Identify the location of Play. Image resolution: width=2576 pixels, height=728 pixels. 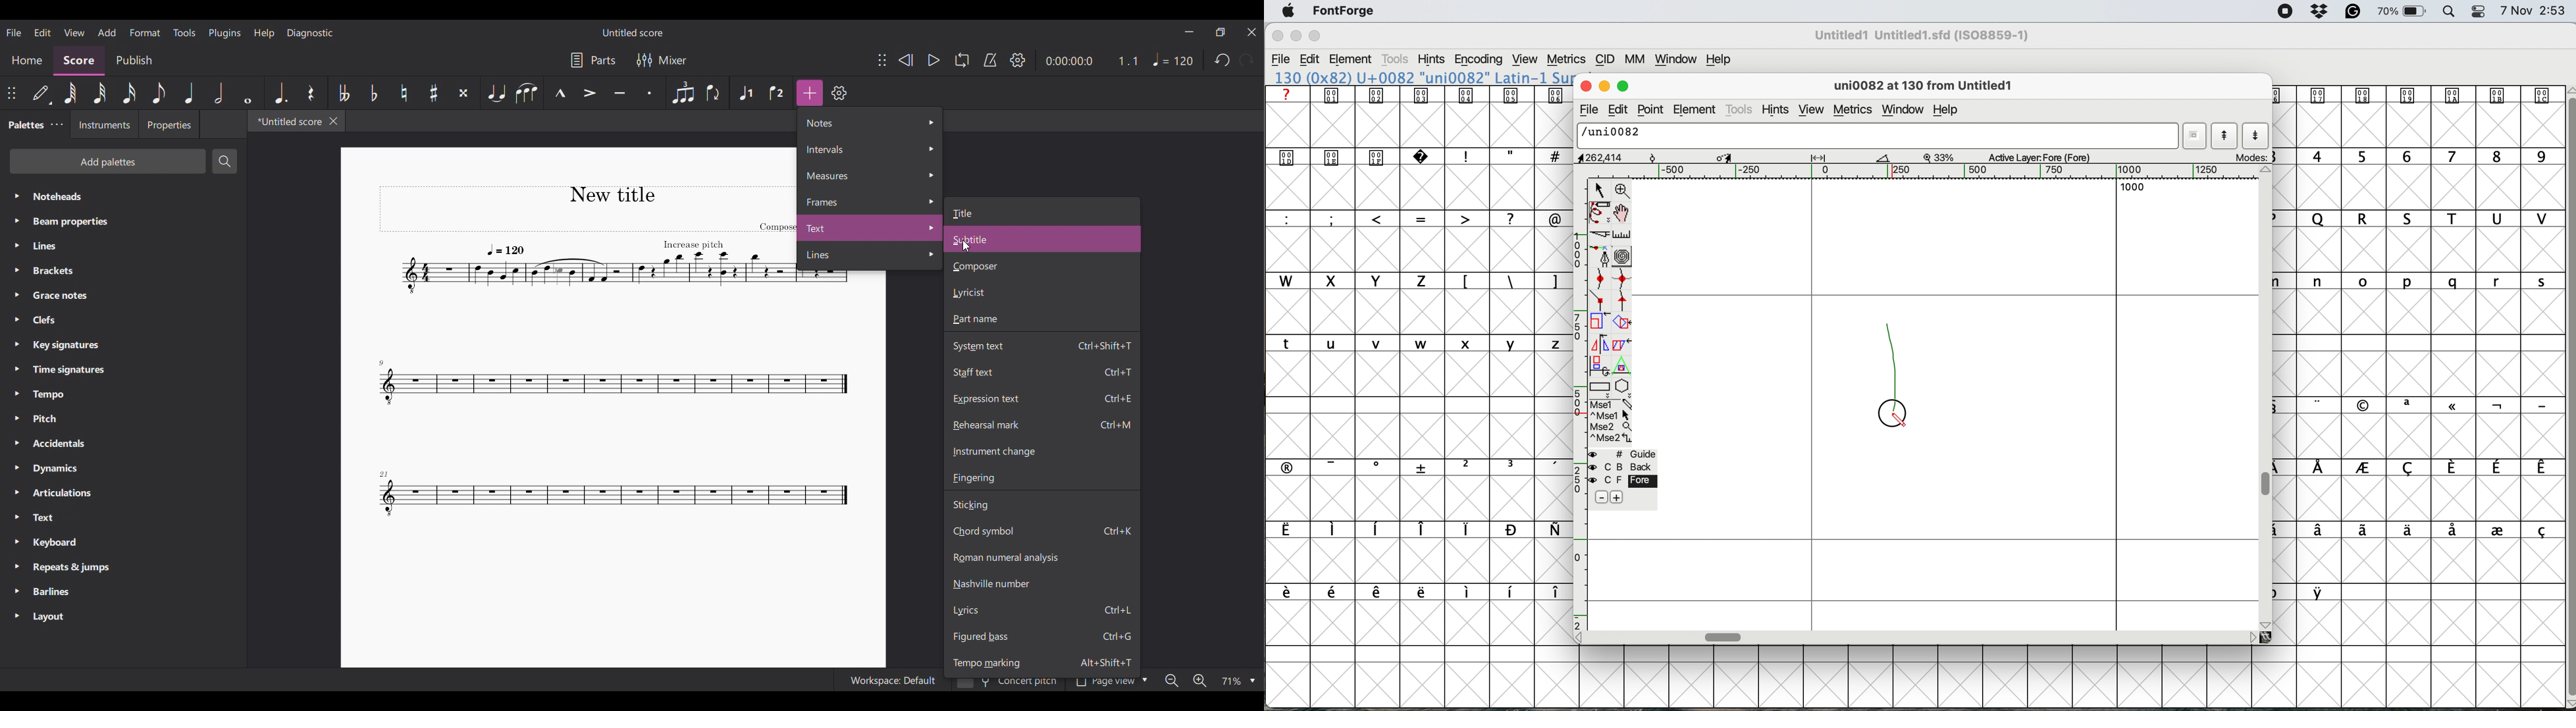
(933, 60).